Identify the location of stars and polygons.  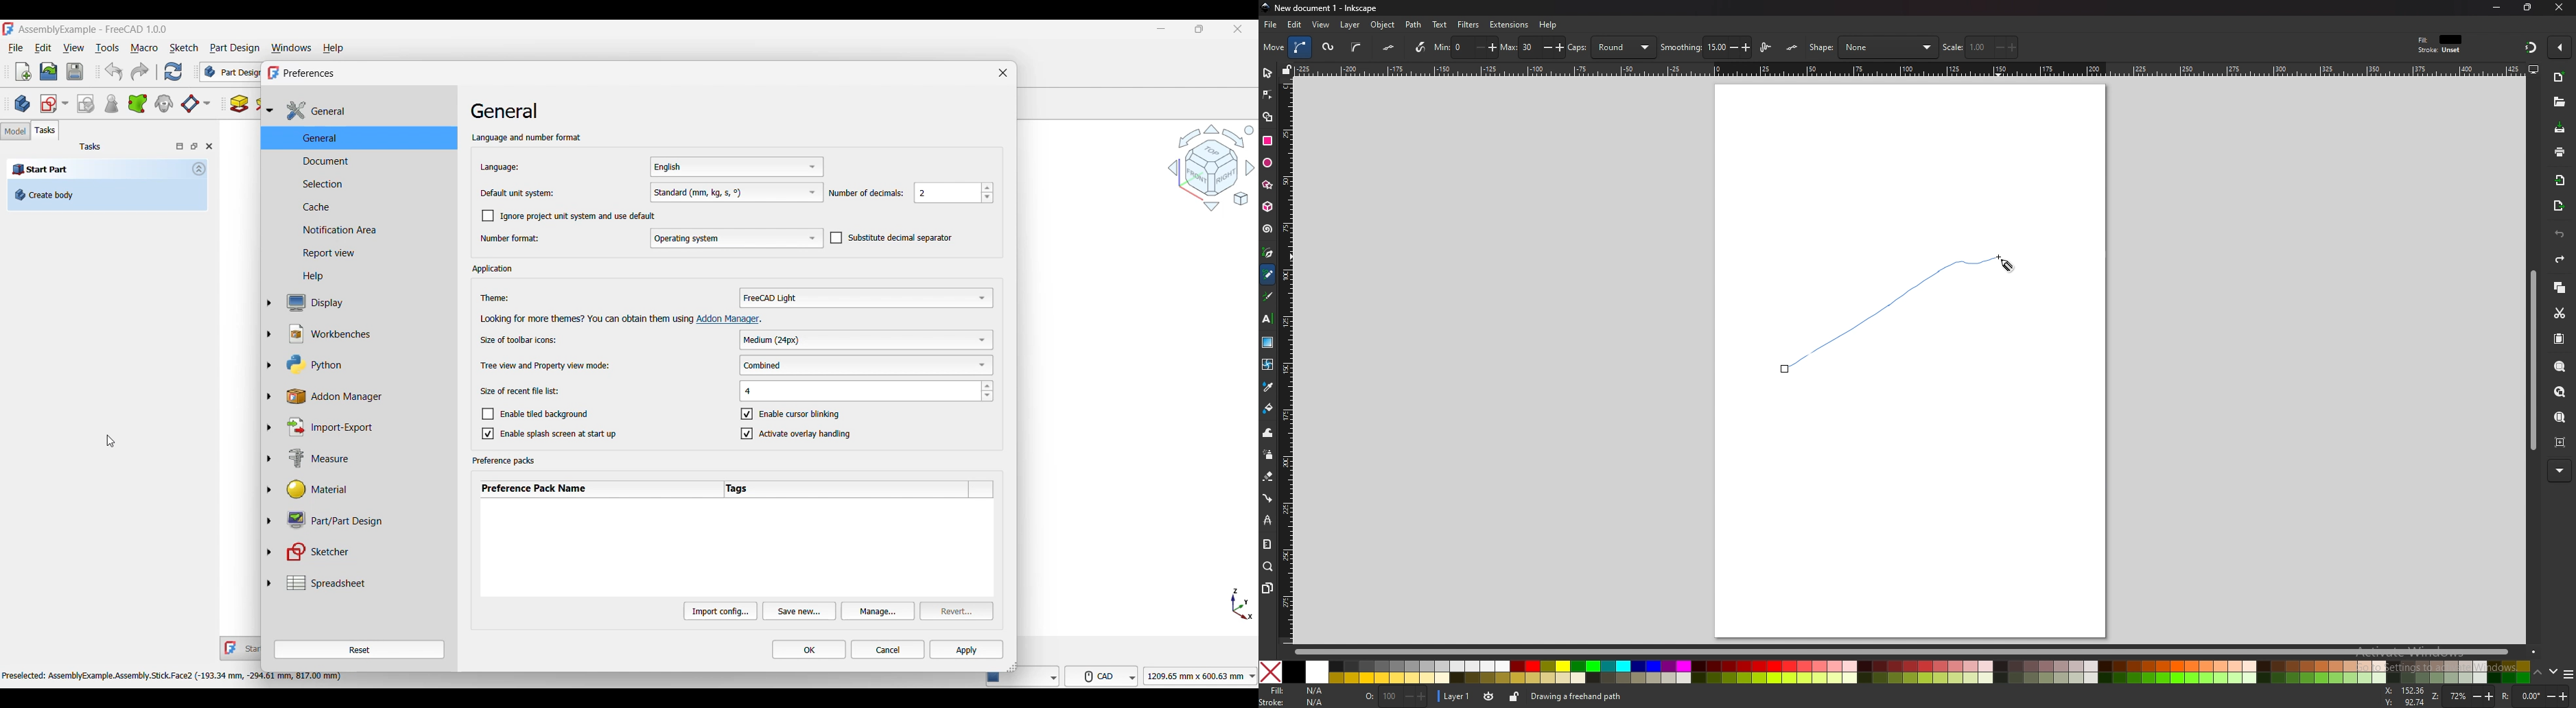
(1267, 185).